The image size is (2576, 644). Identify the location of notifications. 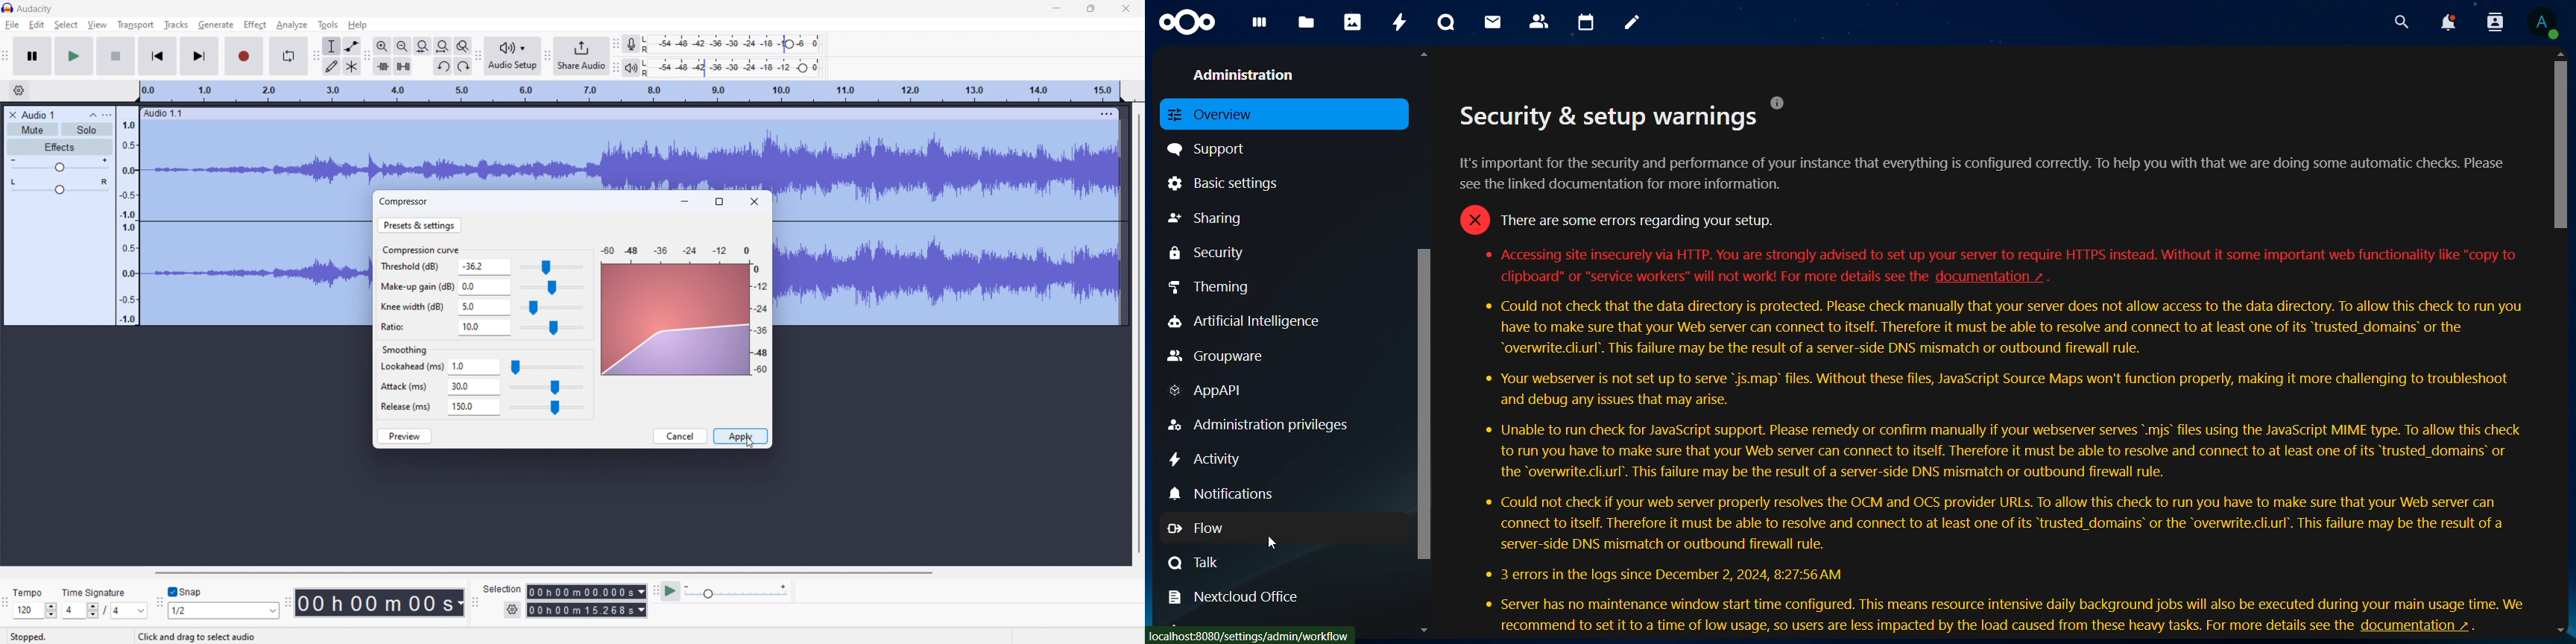
(2447, 22).